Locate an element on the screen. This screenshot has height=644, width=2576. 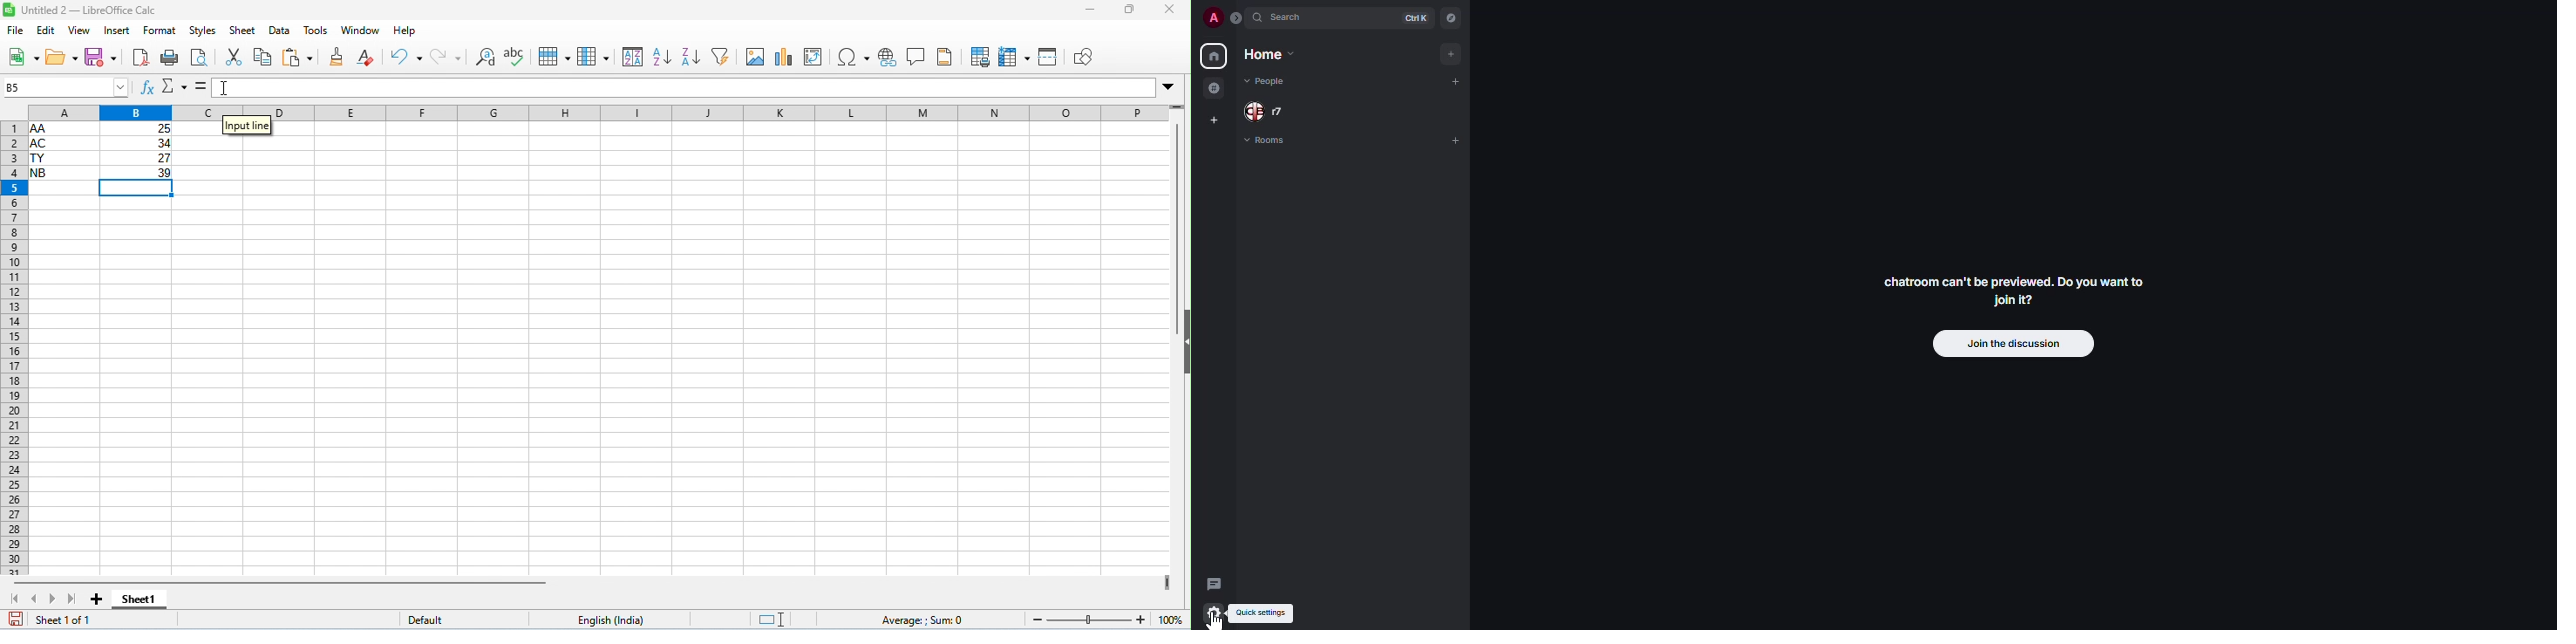
drop down is located at coordinates (1170, 87).